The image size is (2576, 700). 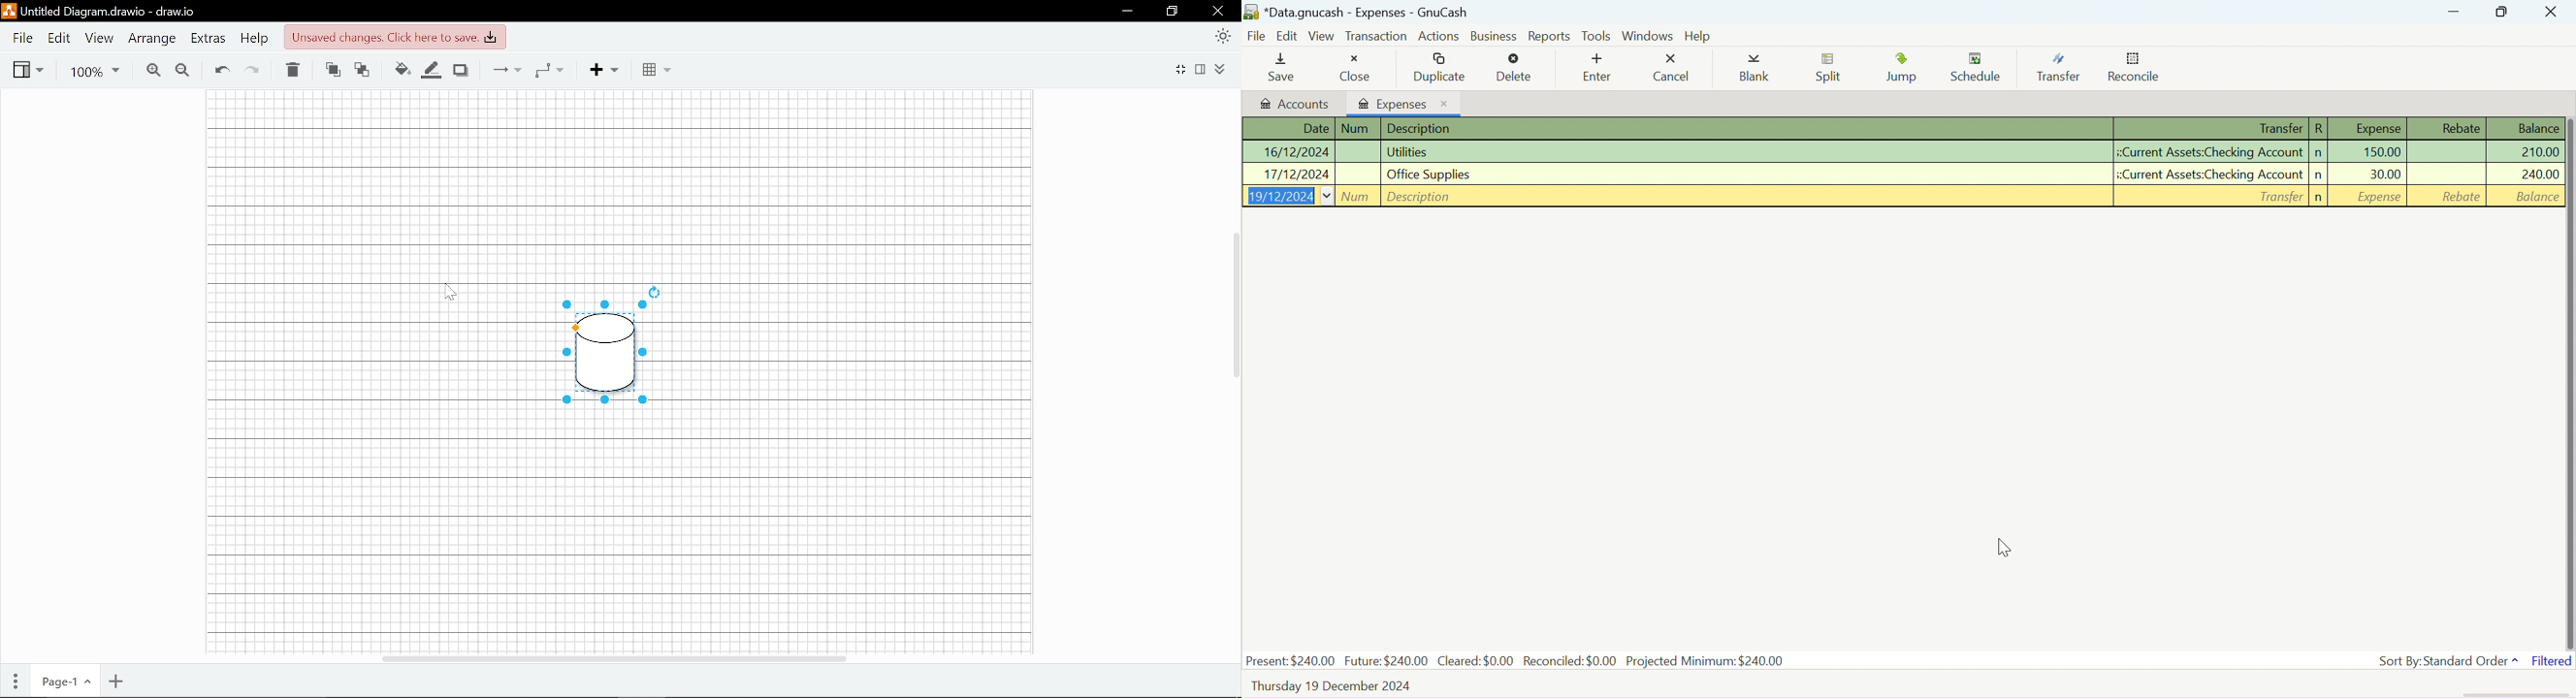 What do you see at coordinates (2064, 68) in the screenshot?
I see `Transfer` at bounding box center [2064, 68].